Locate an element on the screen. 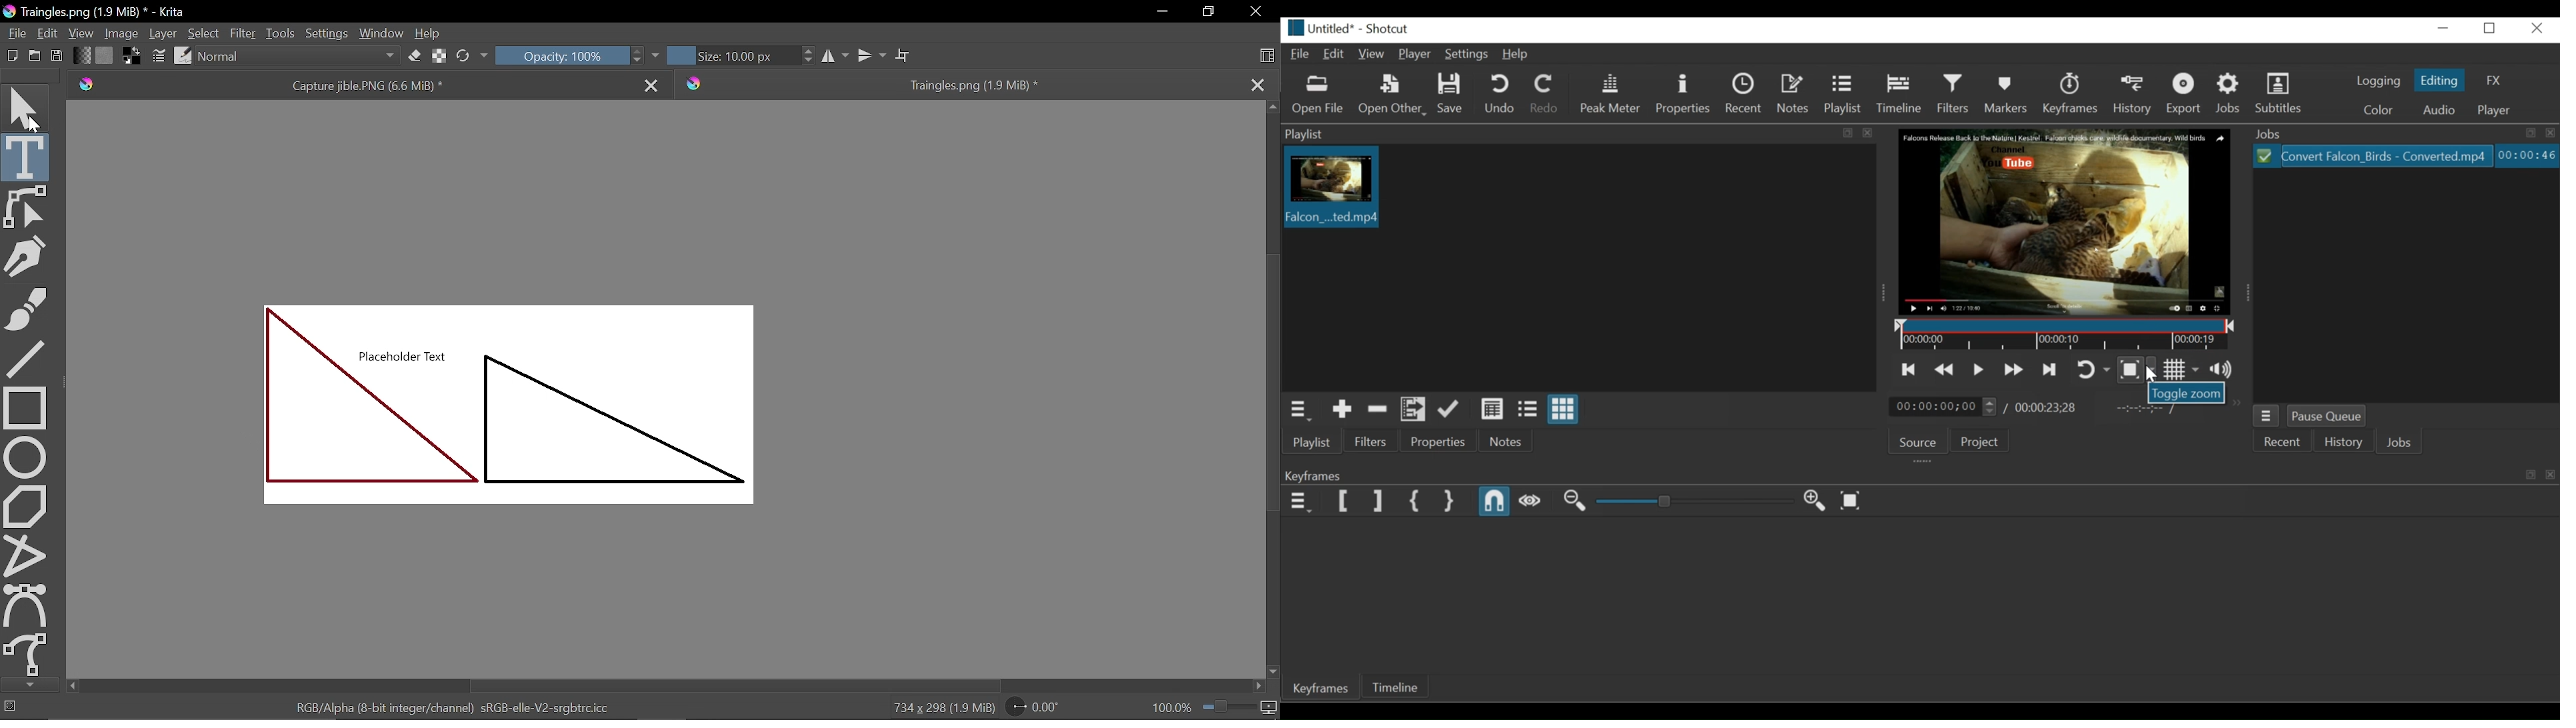 Image resolution: width=2576 pixels, height=728 pixels. Minimize is located at coordinates (1164, 11).